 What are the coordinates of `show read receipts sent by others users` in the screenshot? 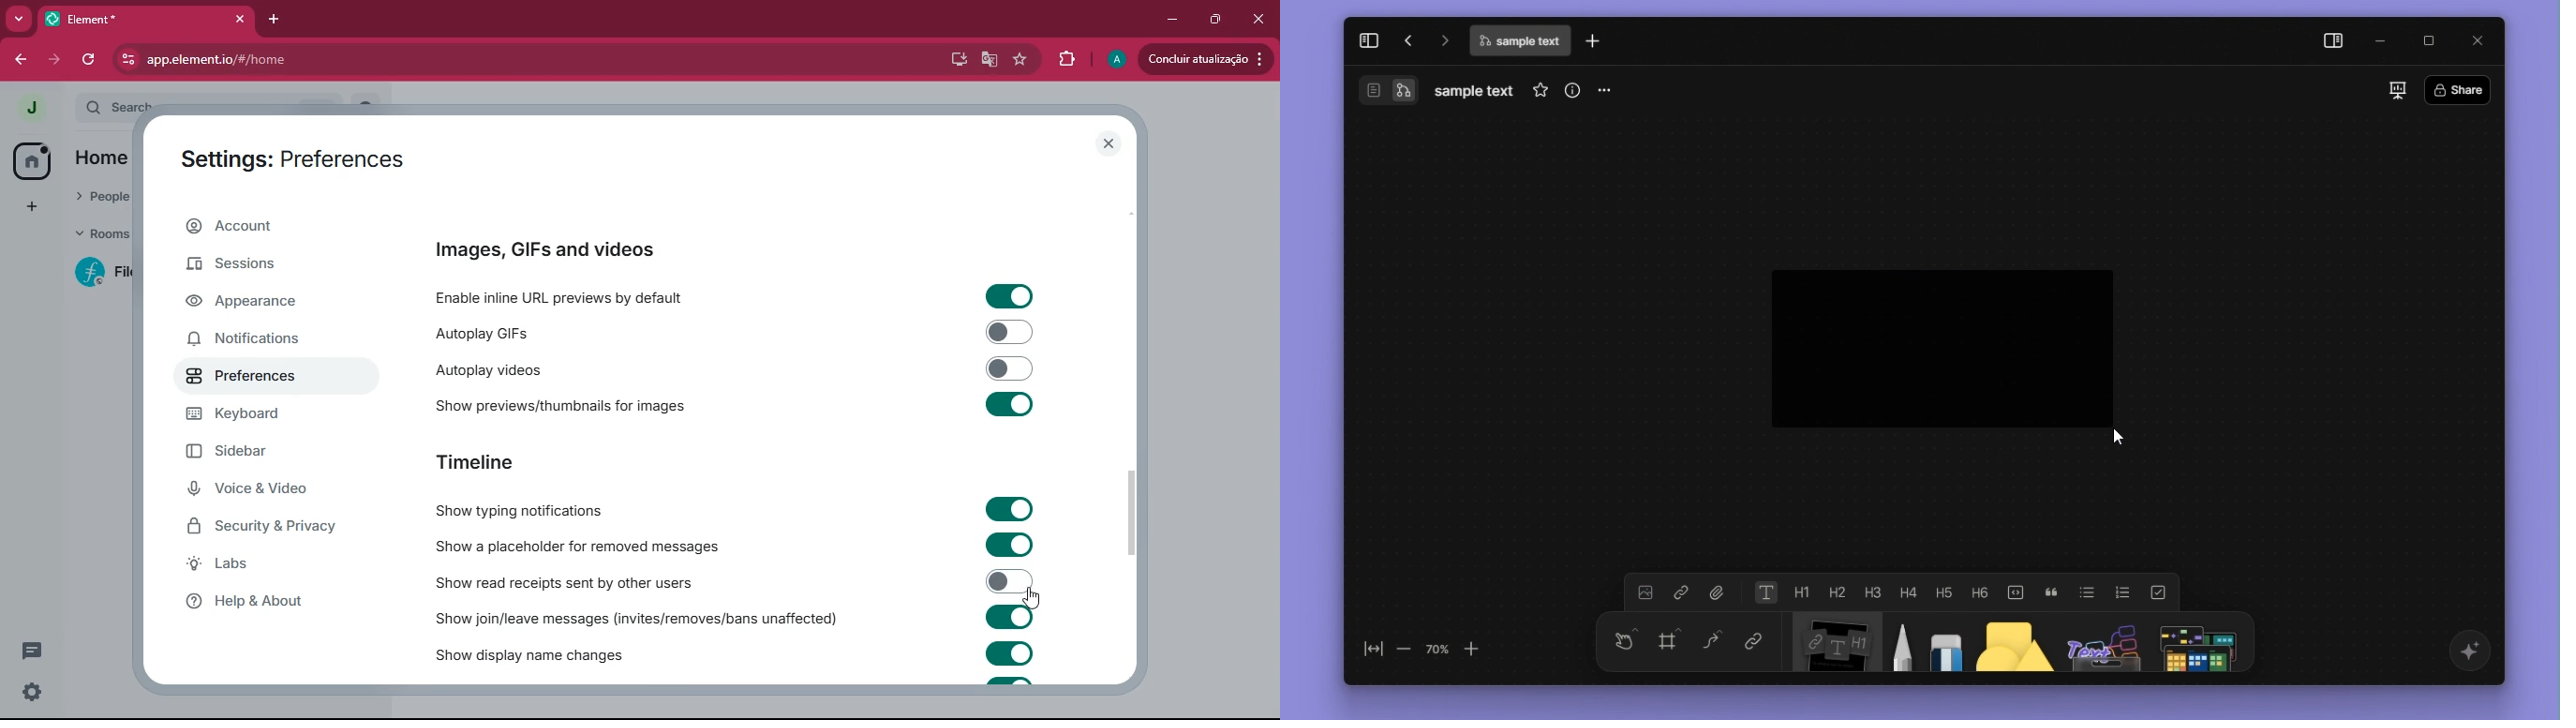 It's located at (575, 580).